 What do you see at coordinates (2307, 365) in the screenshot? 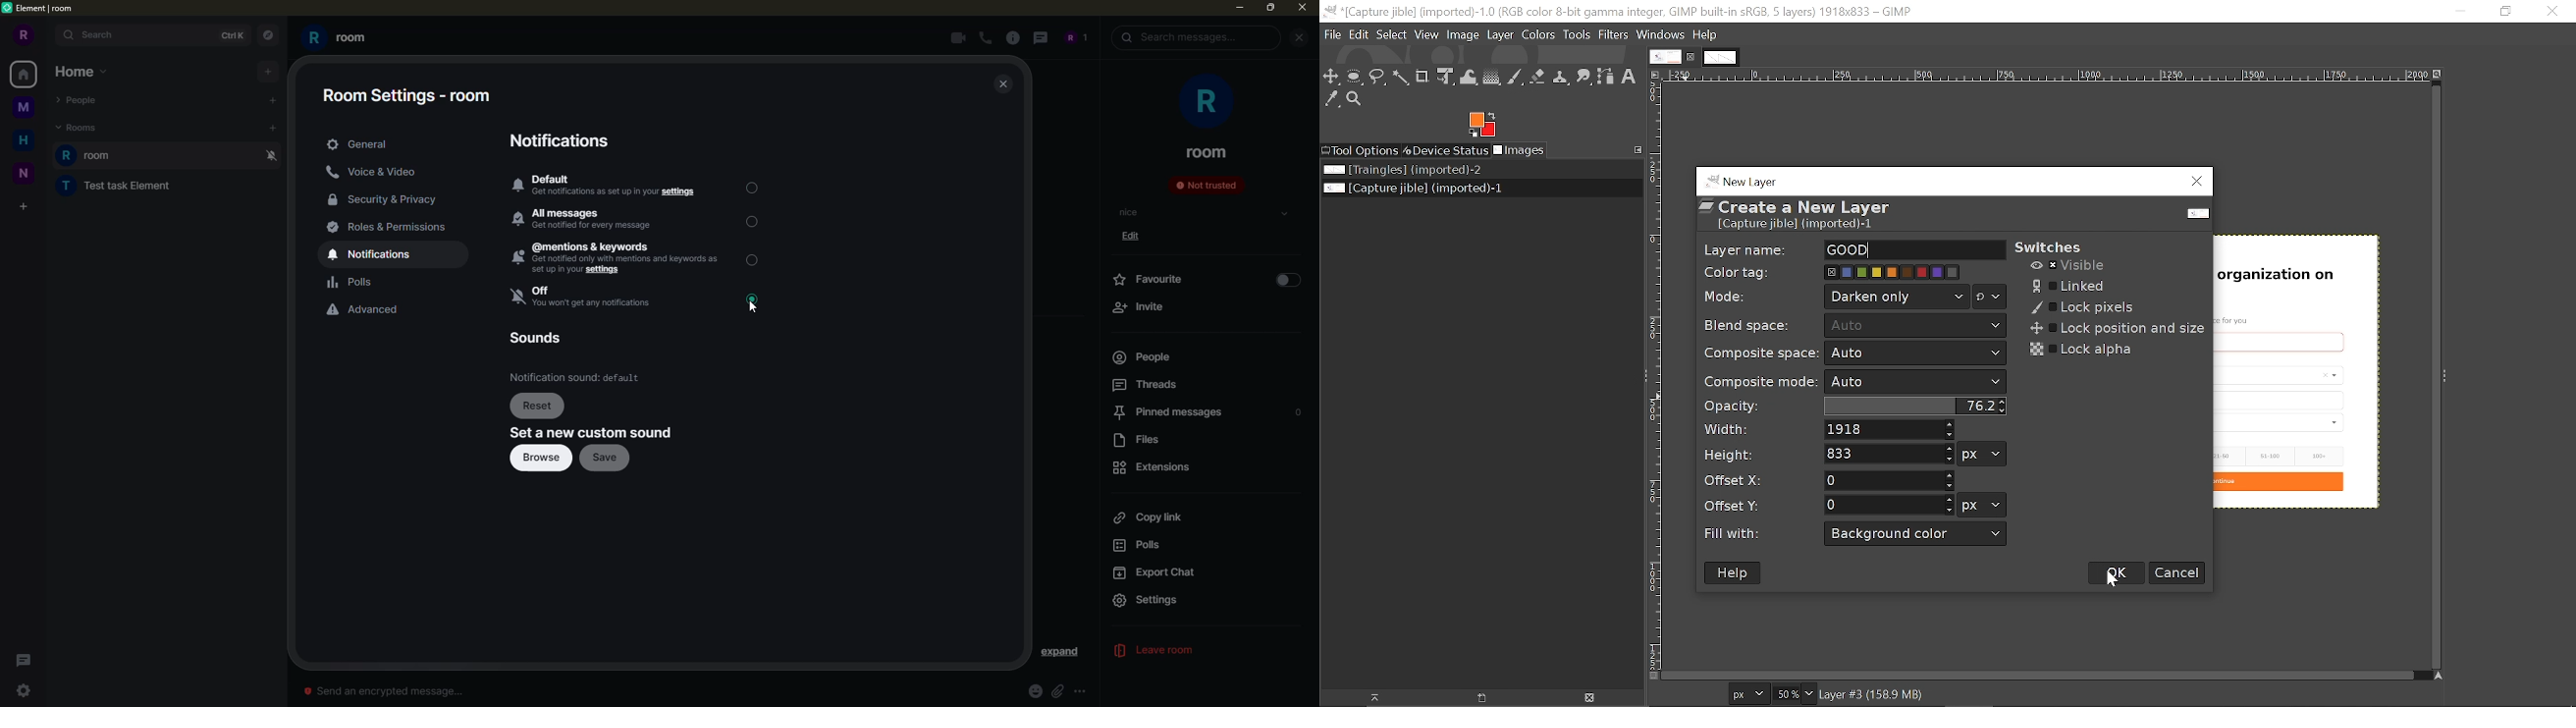
I see `Current image` at bounding box center [2307, 365].